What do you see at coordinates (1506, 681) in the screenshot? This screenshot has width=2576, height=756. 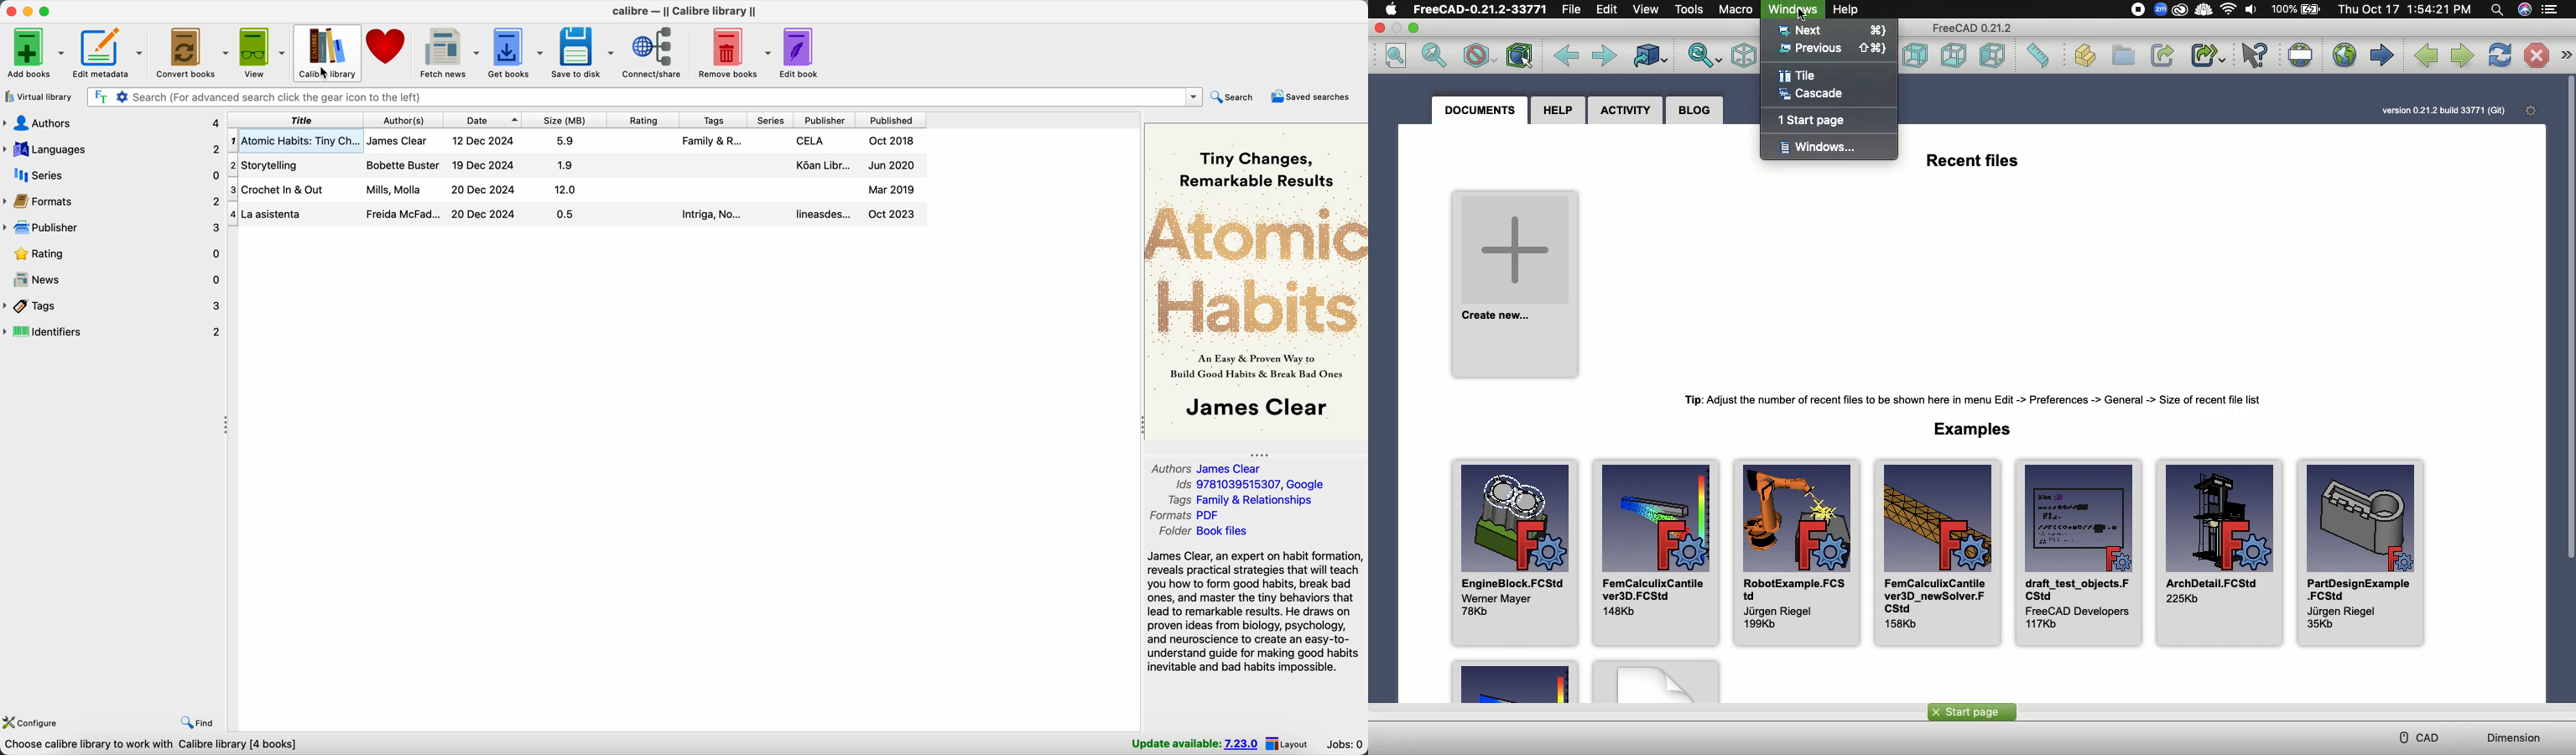 I see `Example` at bounding box center [1506, 681].